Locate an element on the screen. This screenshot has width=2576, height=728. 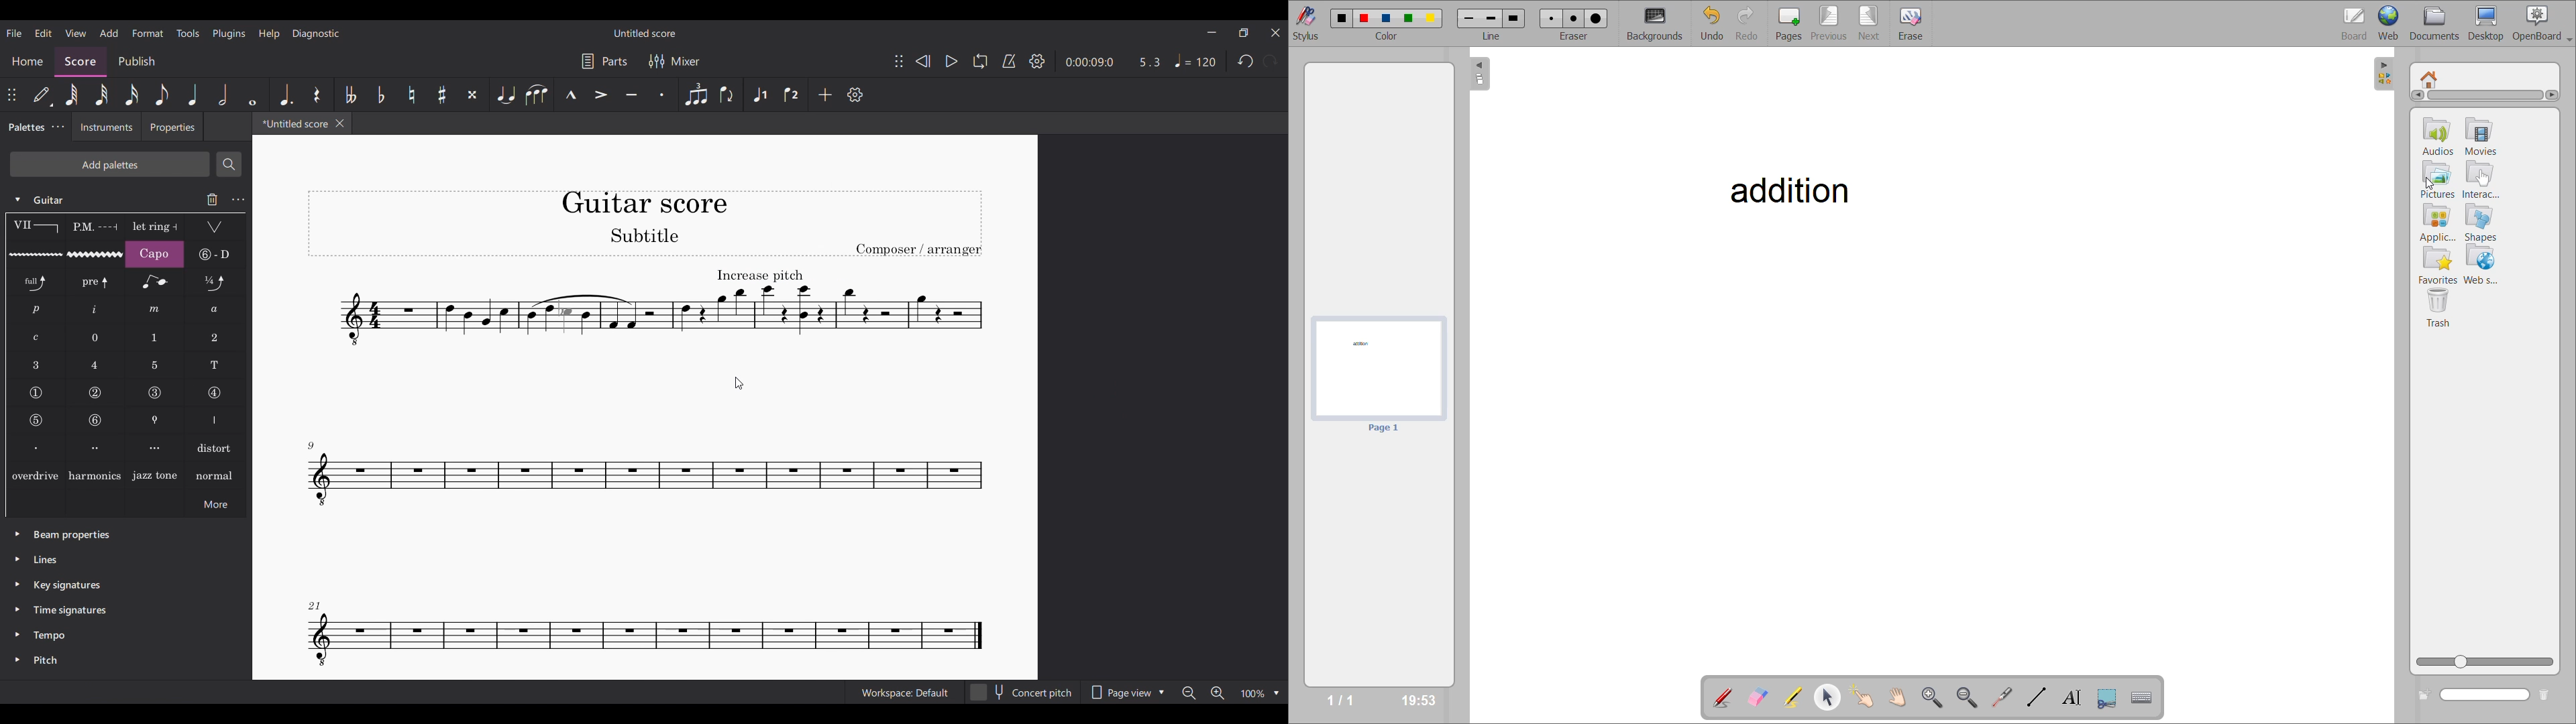
Score is located at coordinates (81, 62).